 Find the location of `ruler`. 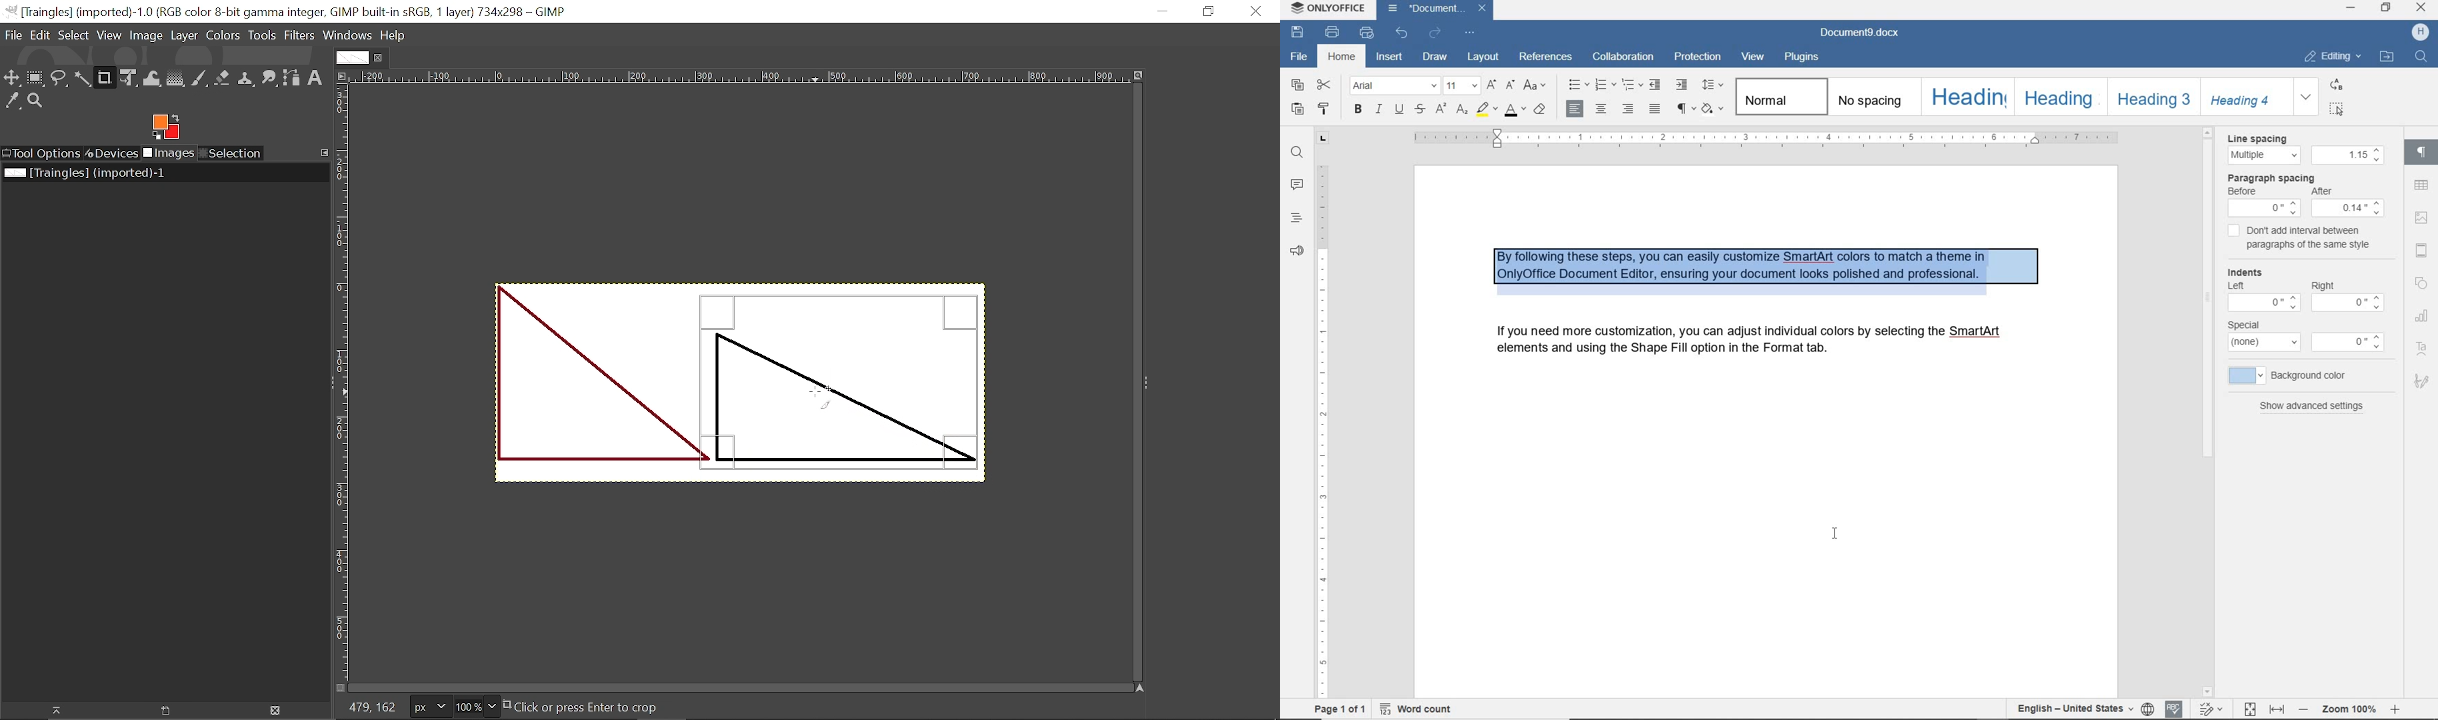

ruler is located at coordinates (1777, 137).